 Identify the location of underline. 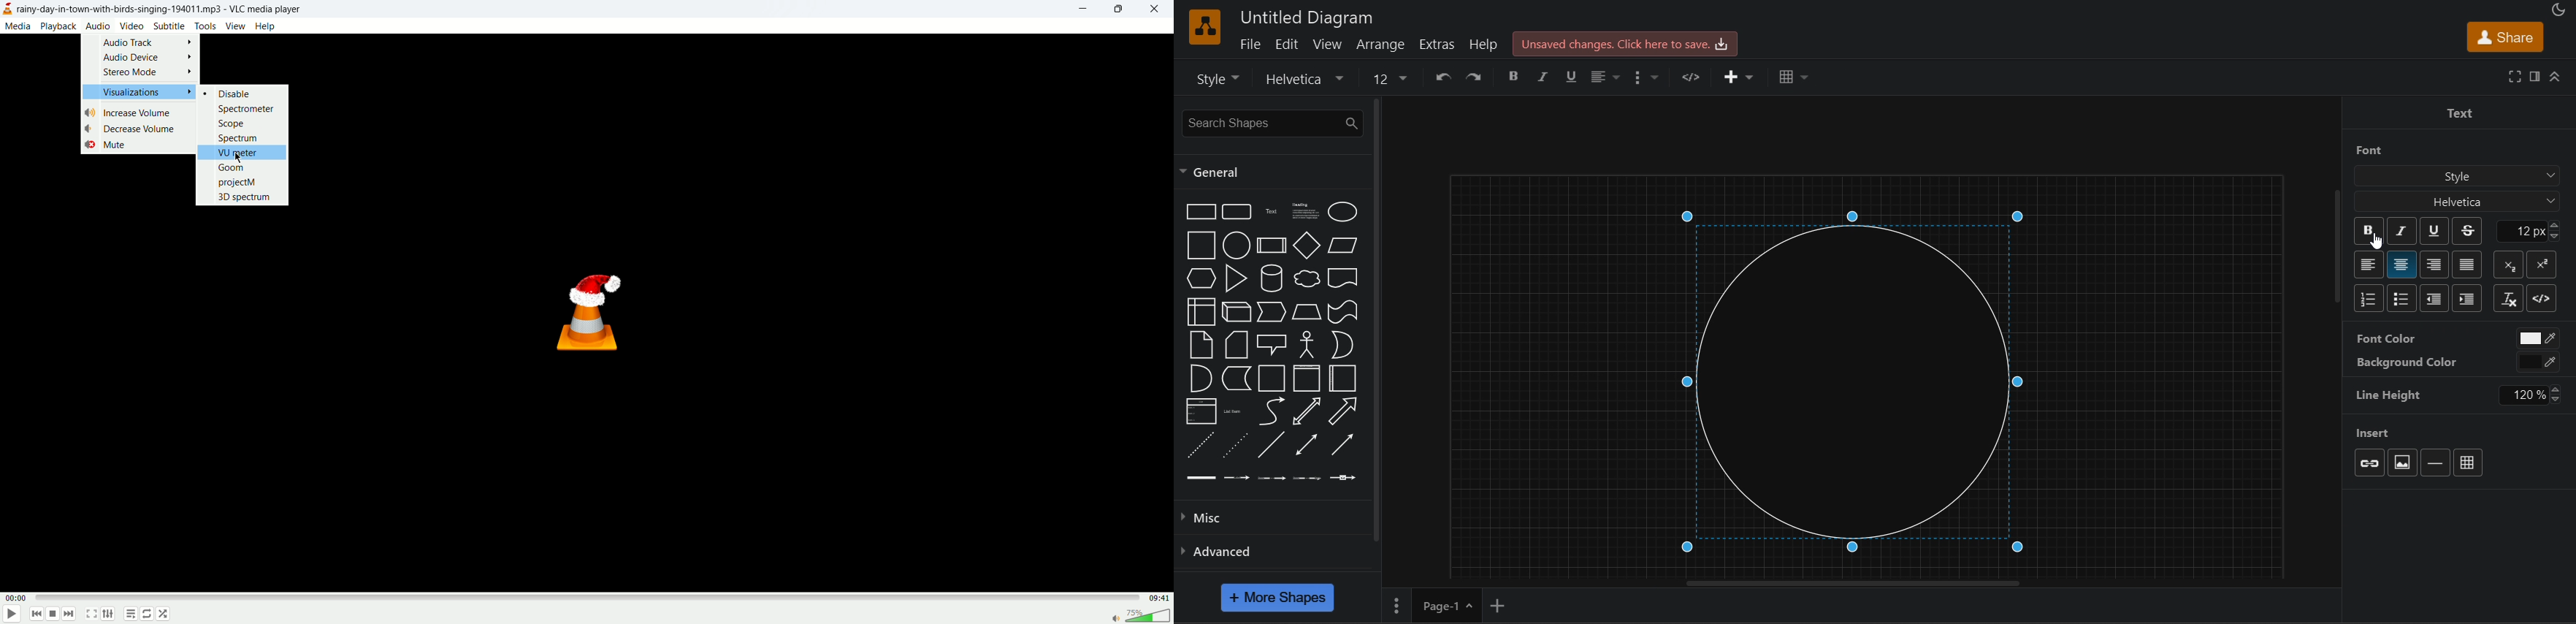
(1572, 77).